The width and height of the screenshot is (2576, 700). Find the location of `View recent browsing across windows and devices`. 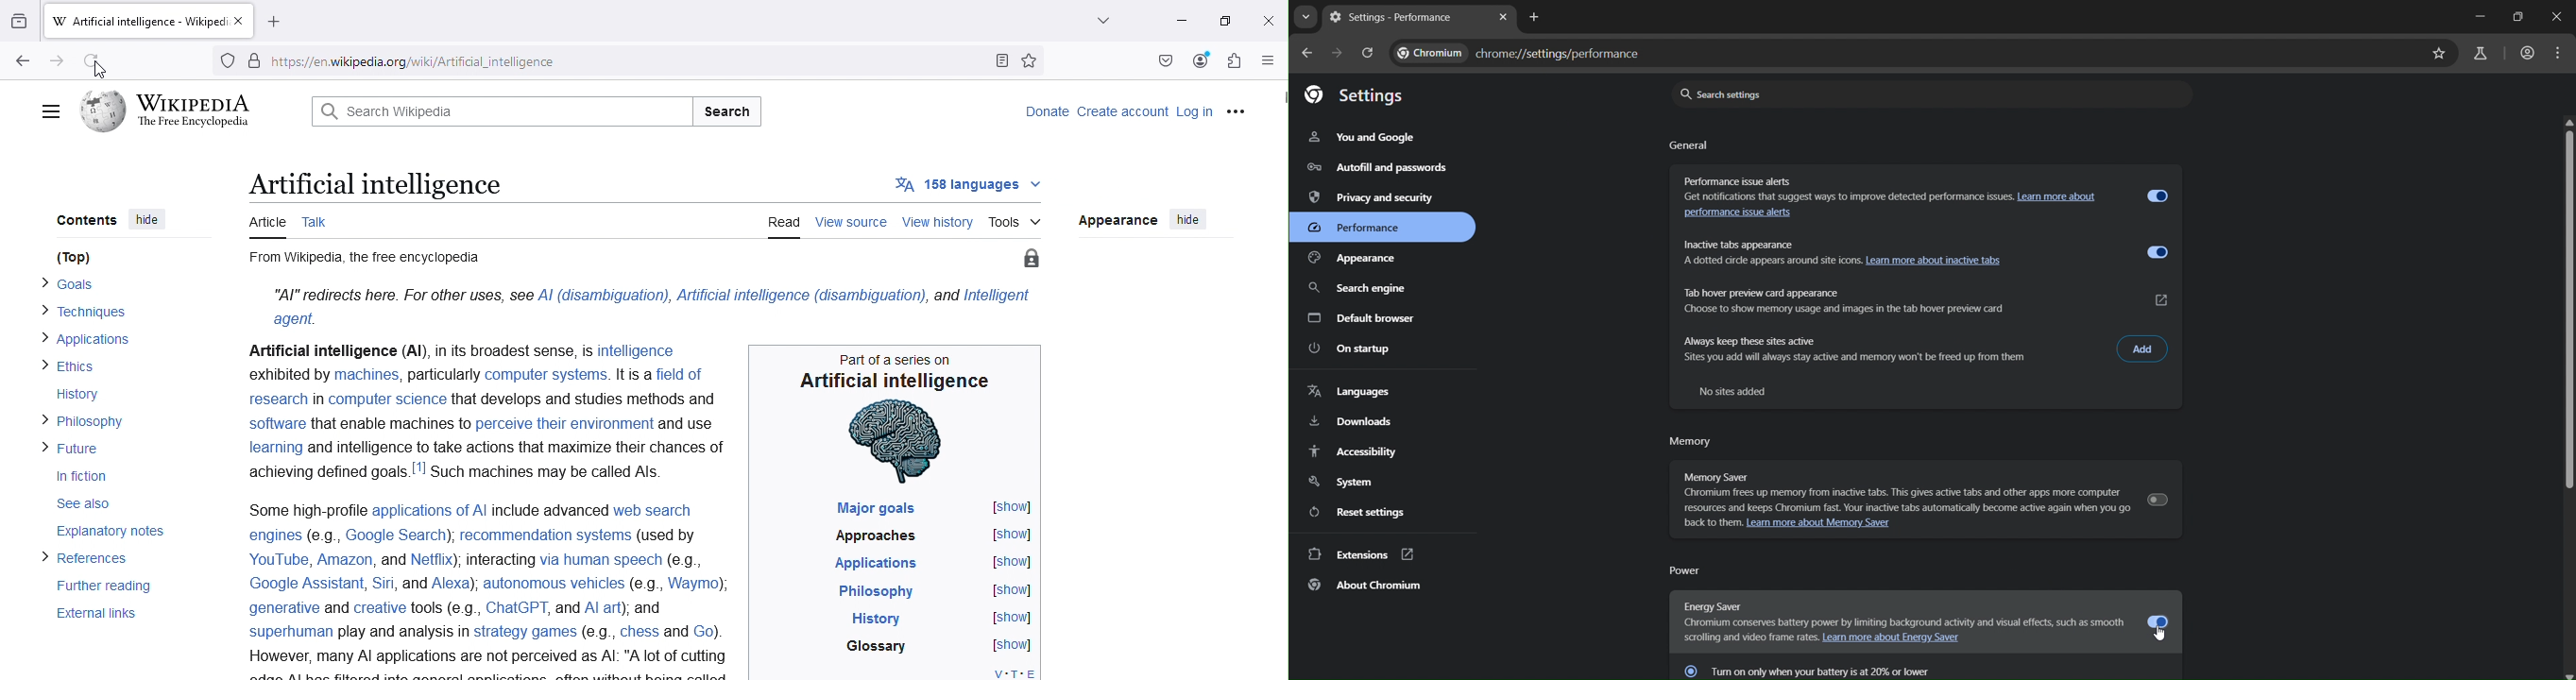

View recent browsing across windows and devices is located at coordinates (20, 21).